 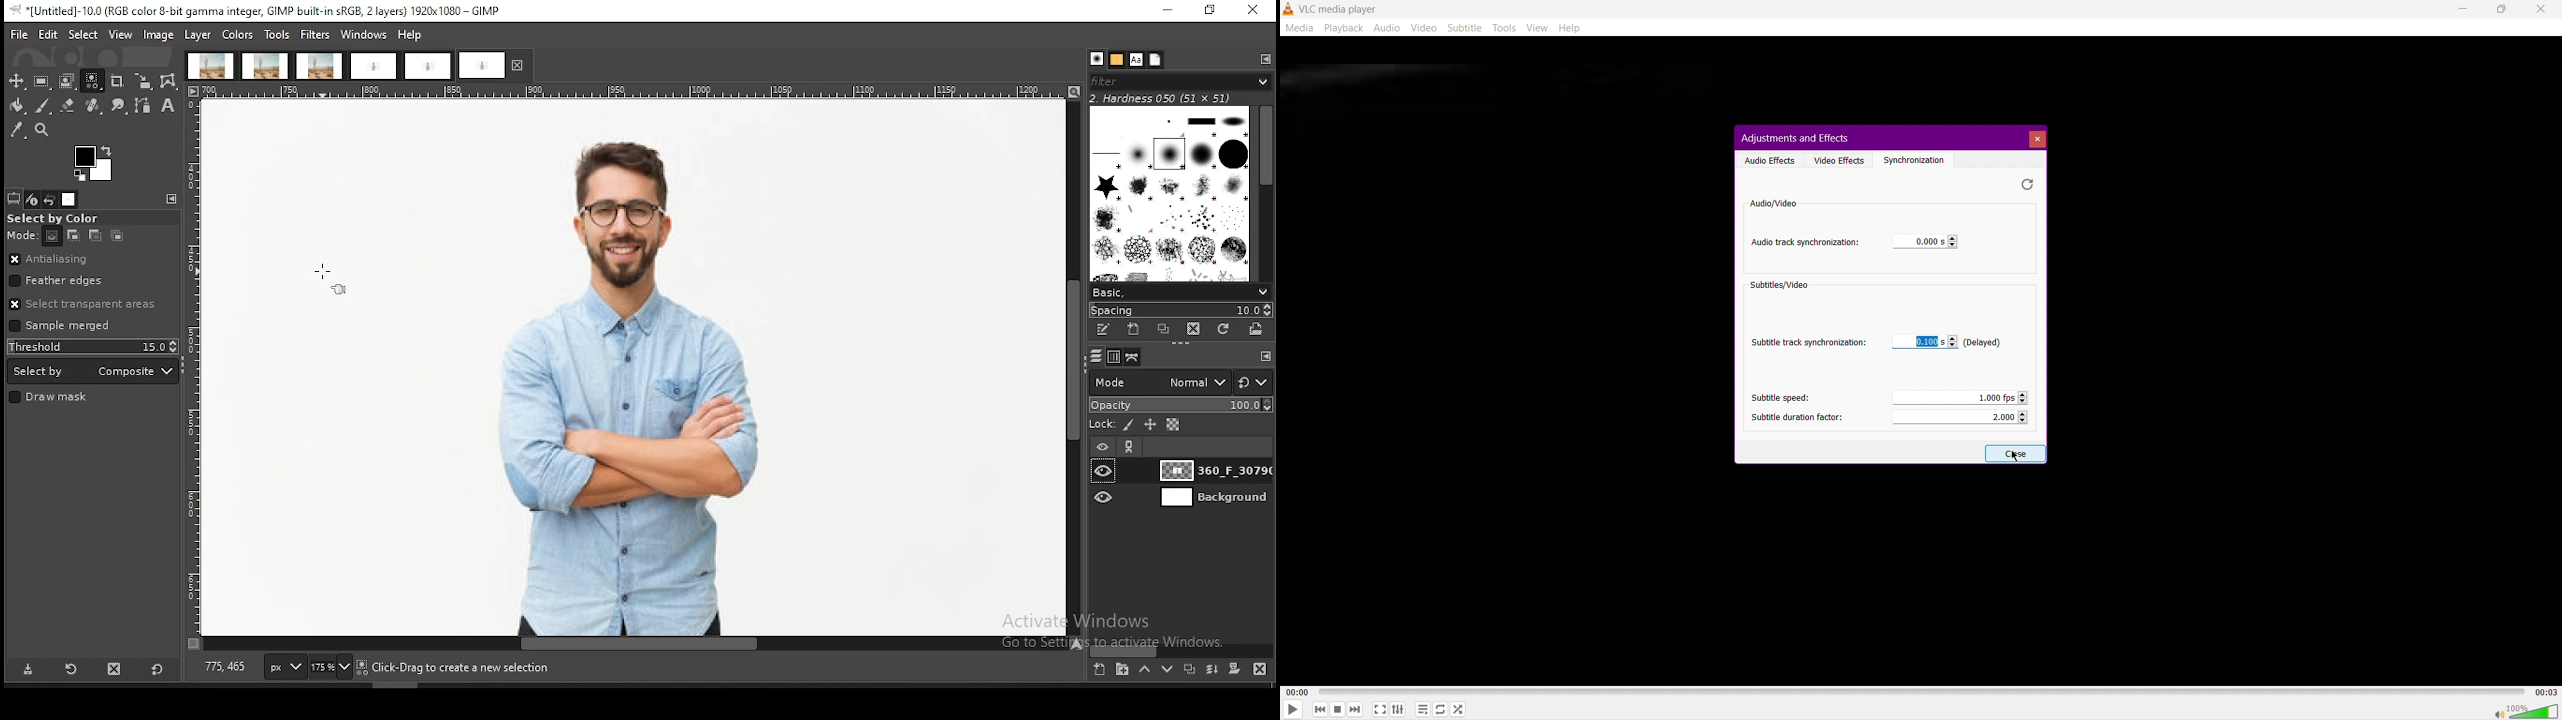 I want to click on layer visibility on/off, so click(x=1105, y=498).